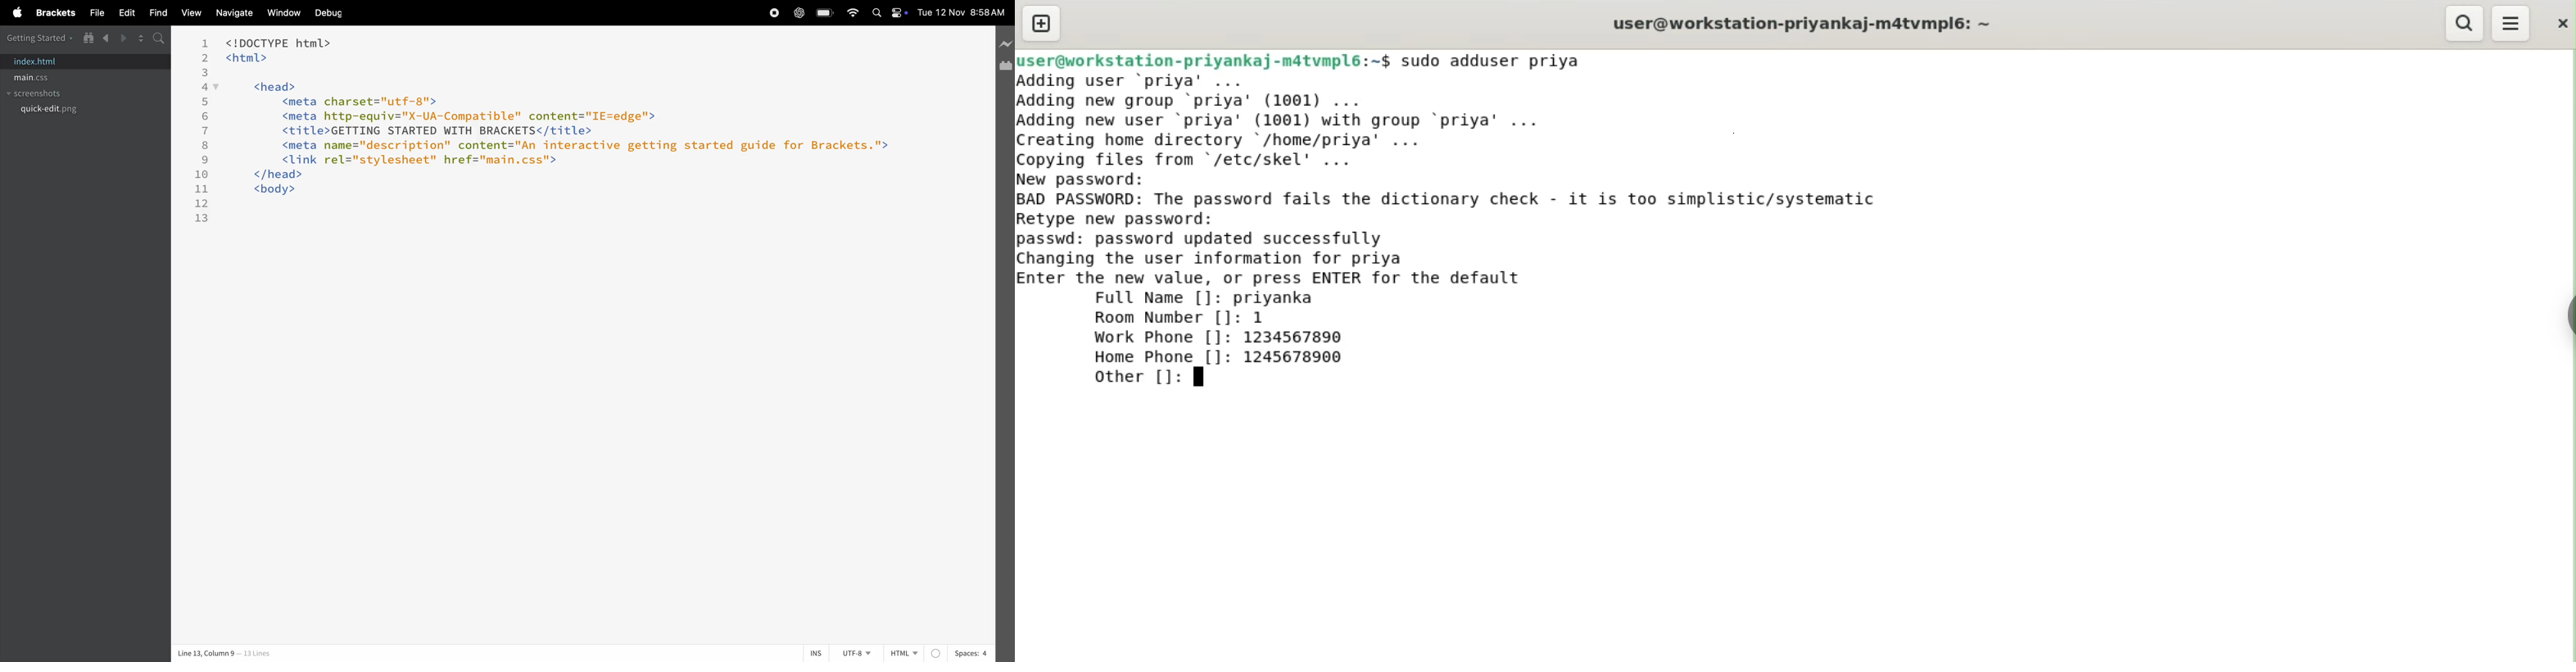  I want to click on apple menu, so click(13, 13).